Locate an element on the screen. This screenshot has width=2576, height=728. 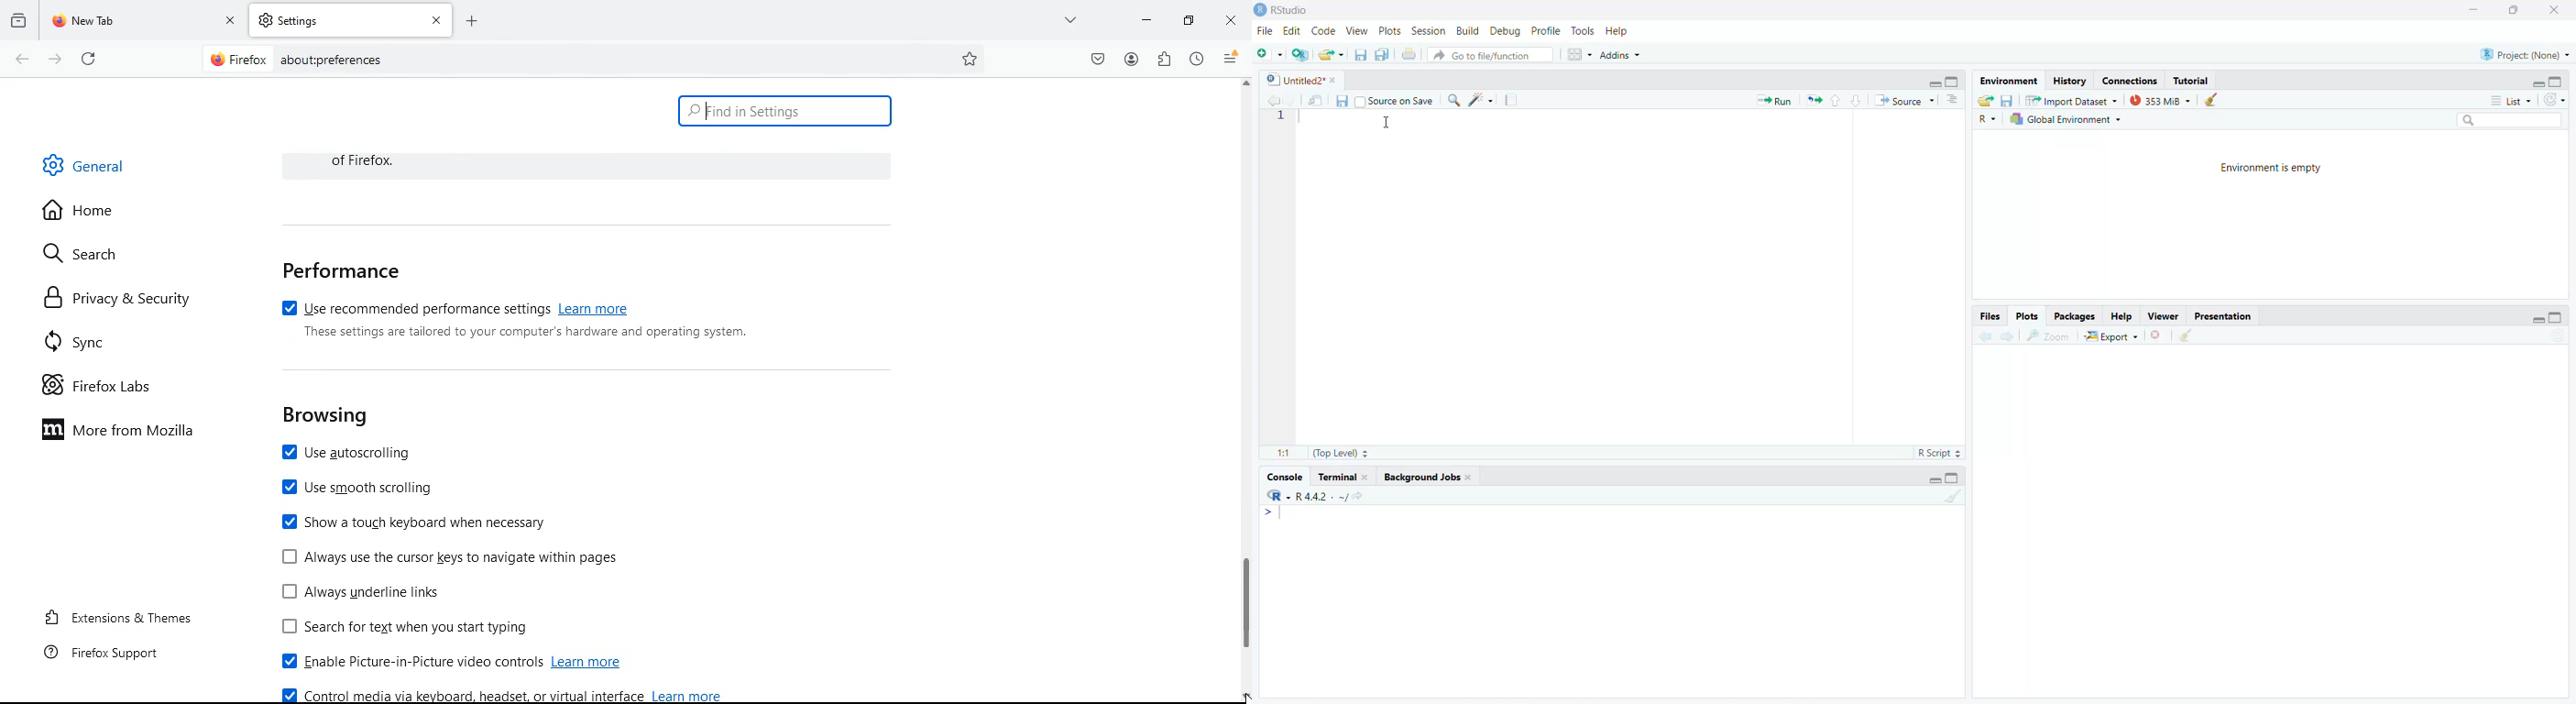
Connections. is located at coordinates (2132, 81).